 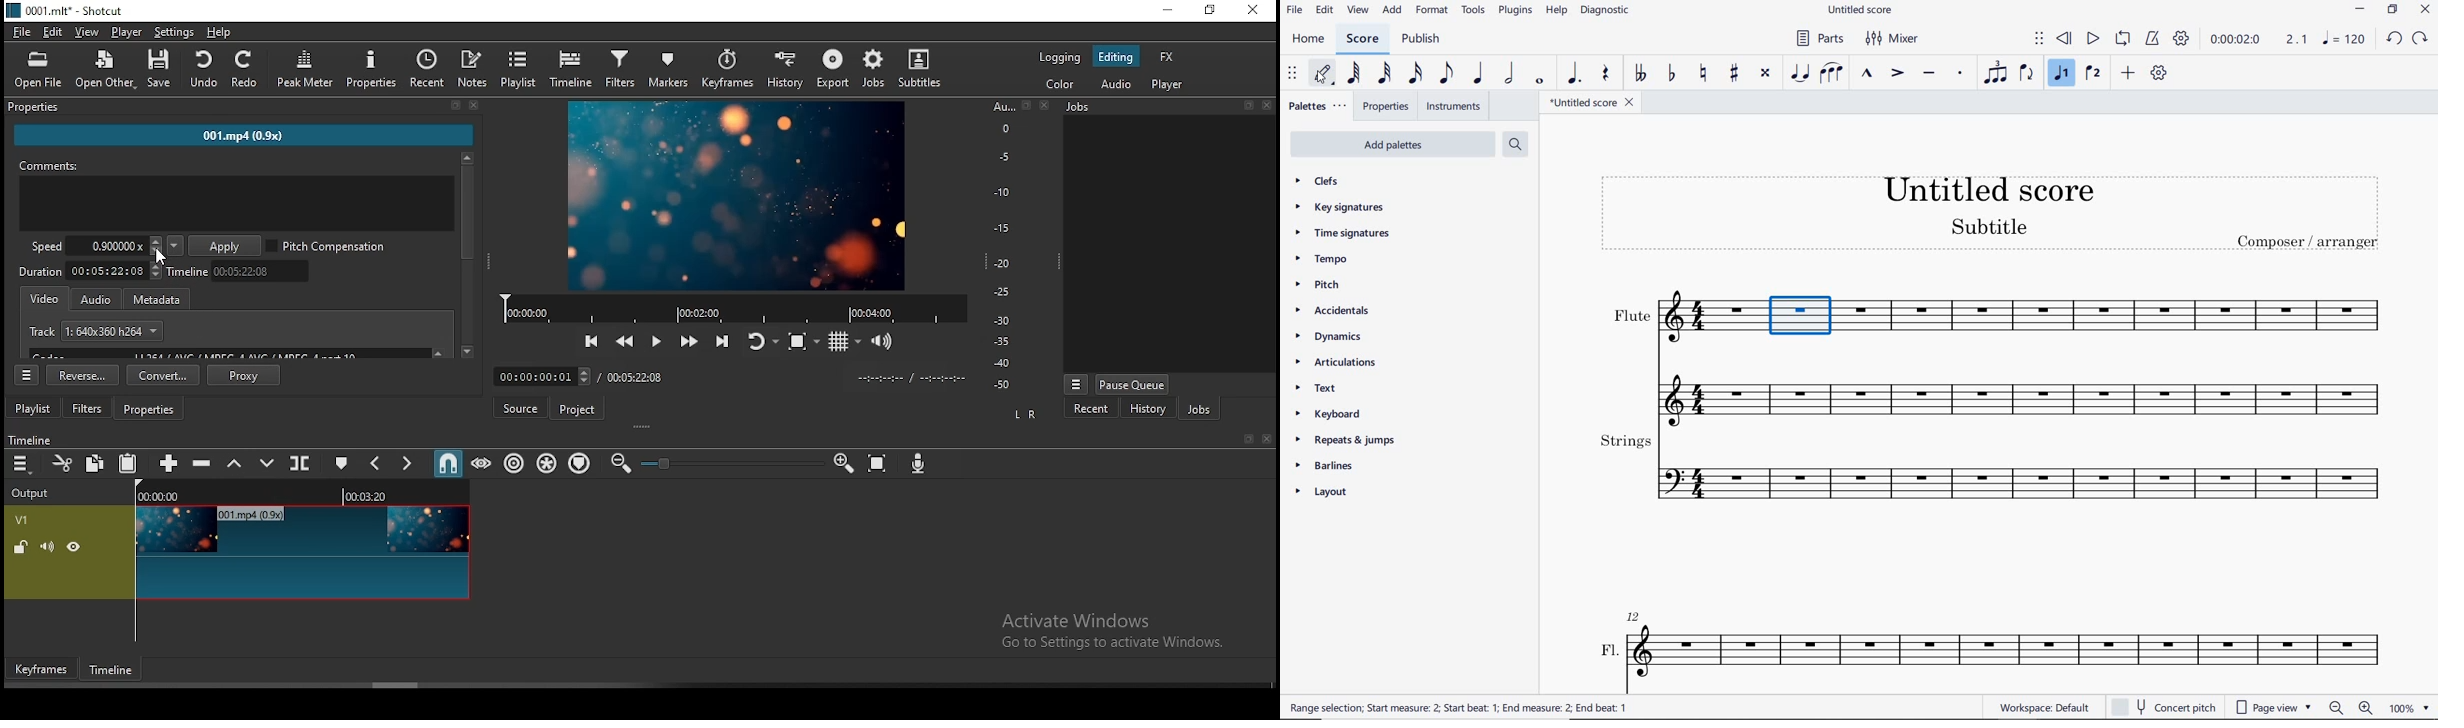 I want to click on FLIP DIRECTION, so click(x=2027, y=74).